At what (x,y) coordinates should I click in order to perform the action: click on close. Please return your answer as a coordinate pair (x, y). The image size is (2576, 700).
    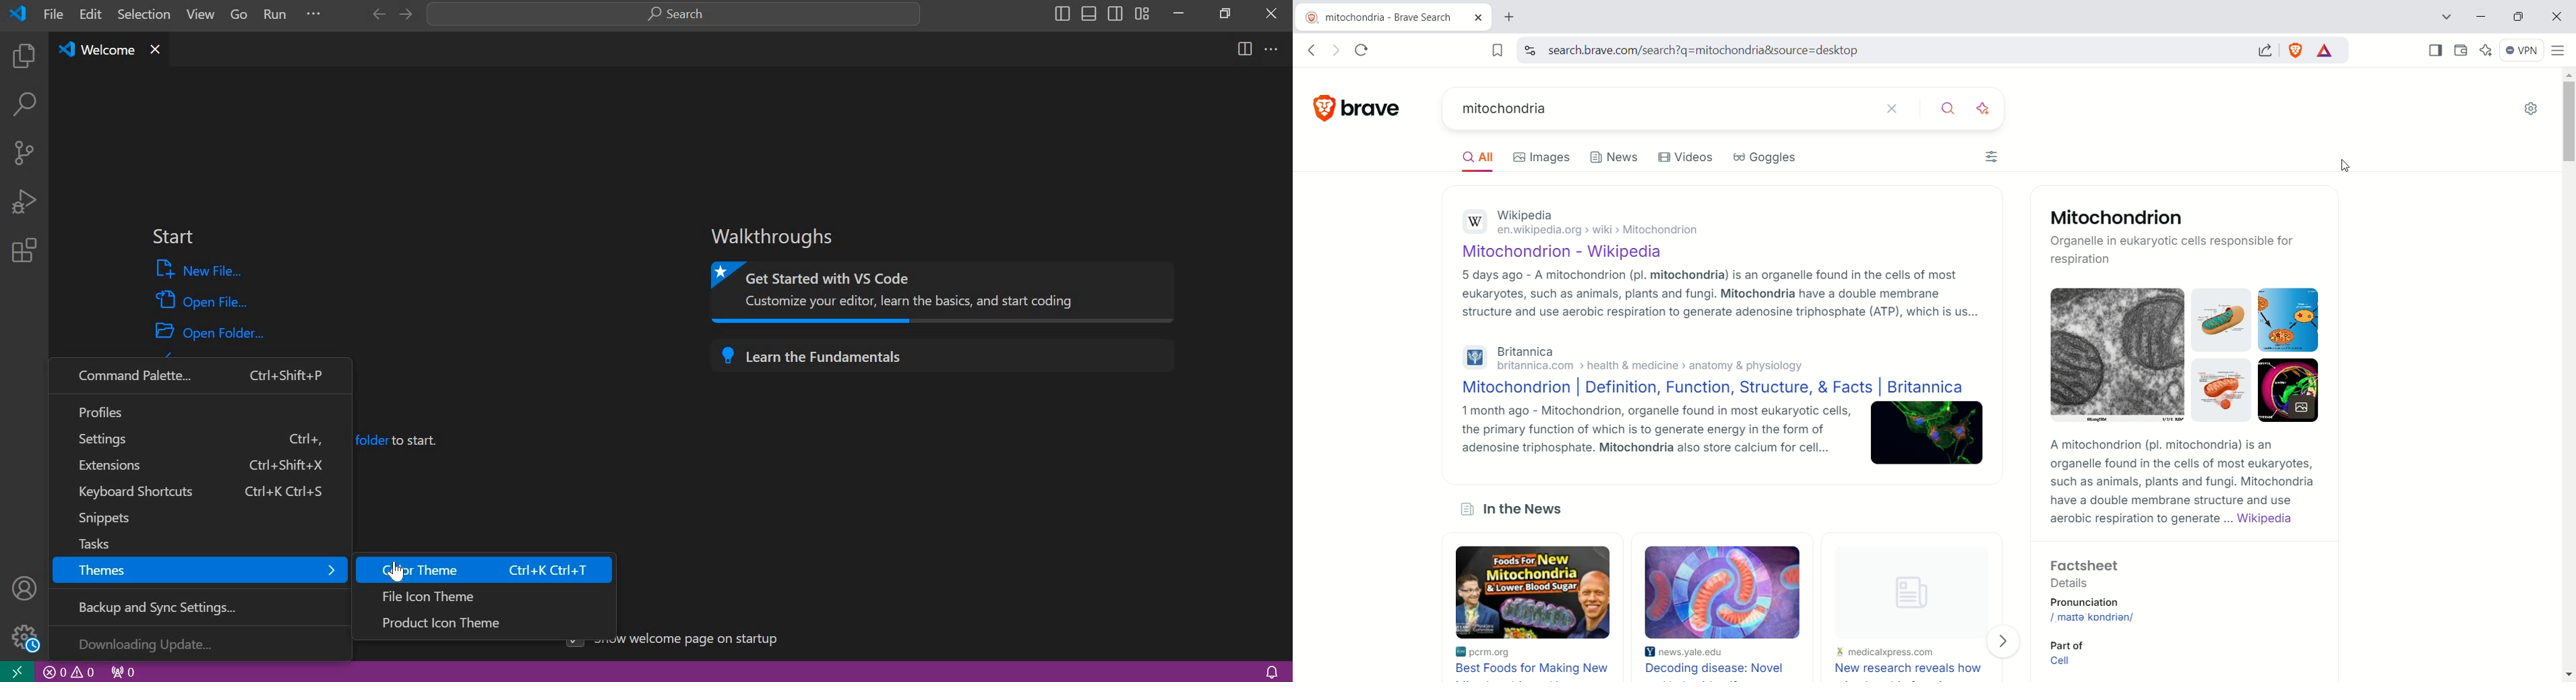
    Looking at the image, I should click on (1272, 13).